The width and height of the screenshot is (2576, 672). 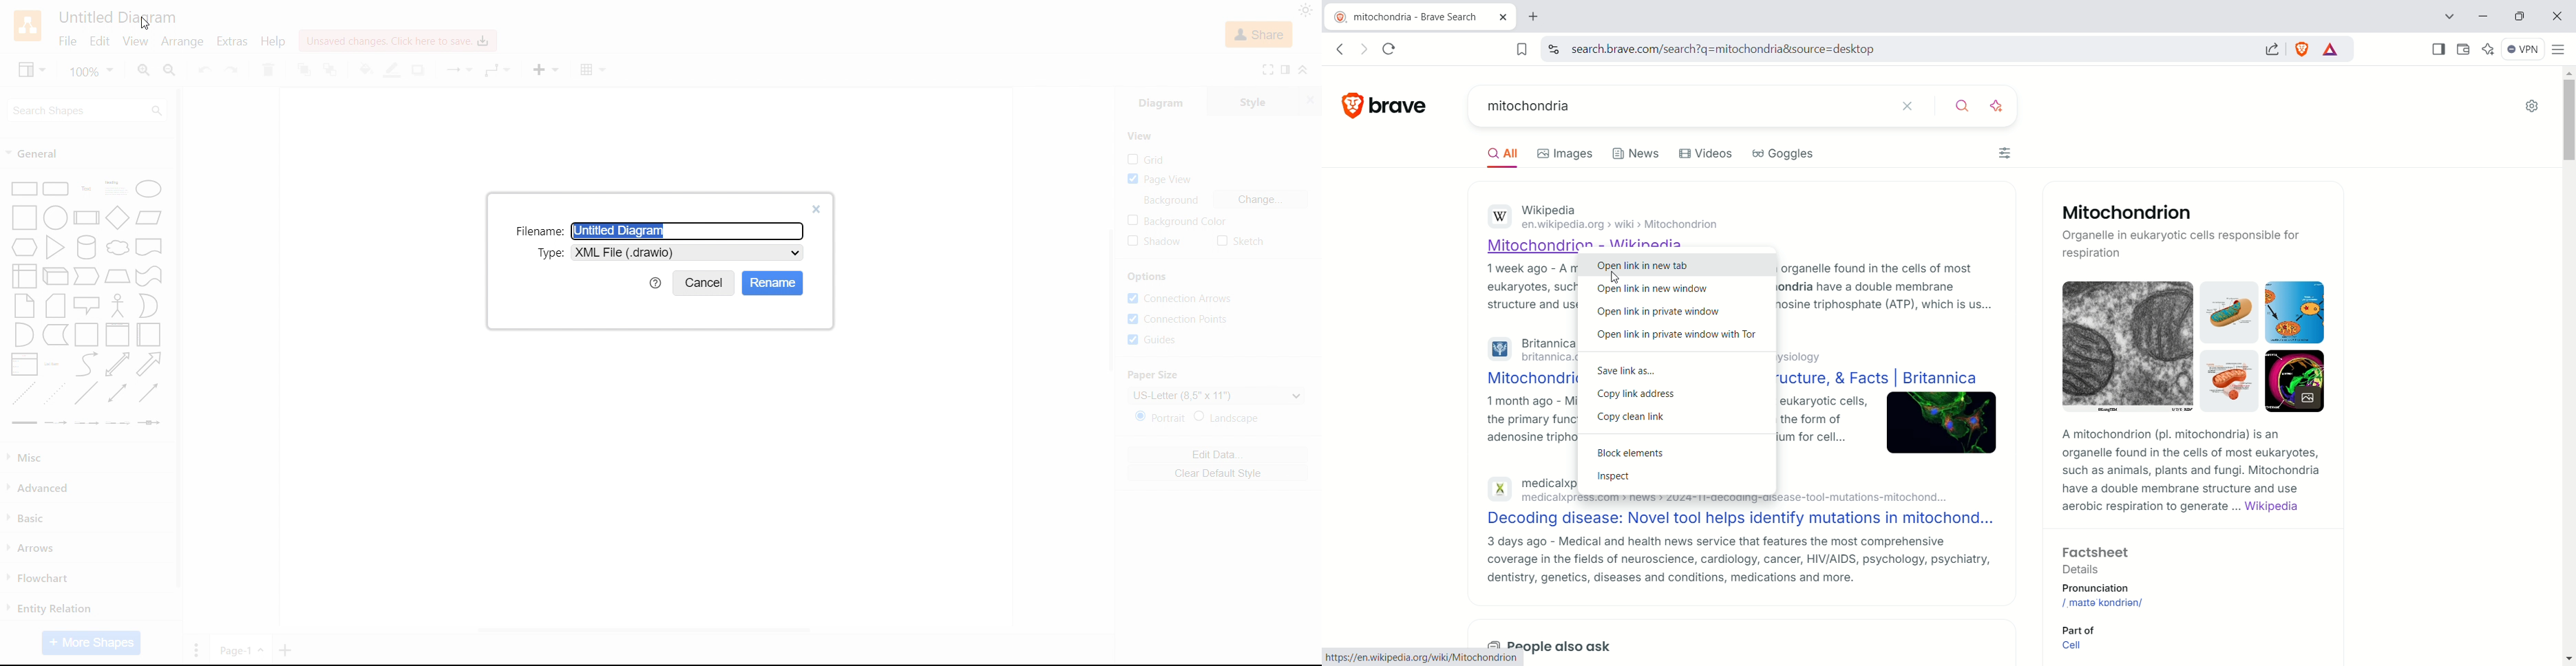 What do you see at coordinates (196, 649) in the screenshot?
I see `Page option ` at bounding box center [196, 649].